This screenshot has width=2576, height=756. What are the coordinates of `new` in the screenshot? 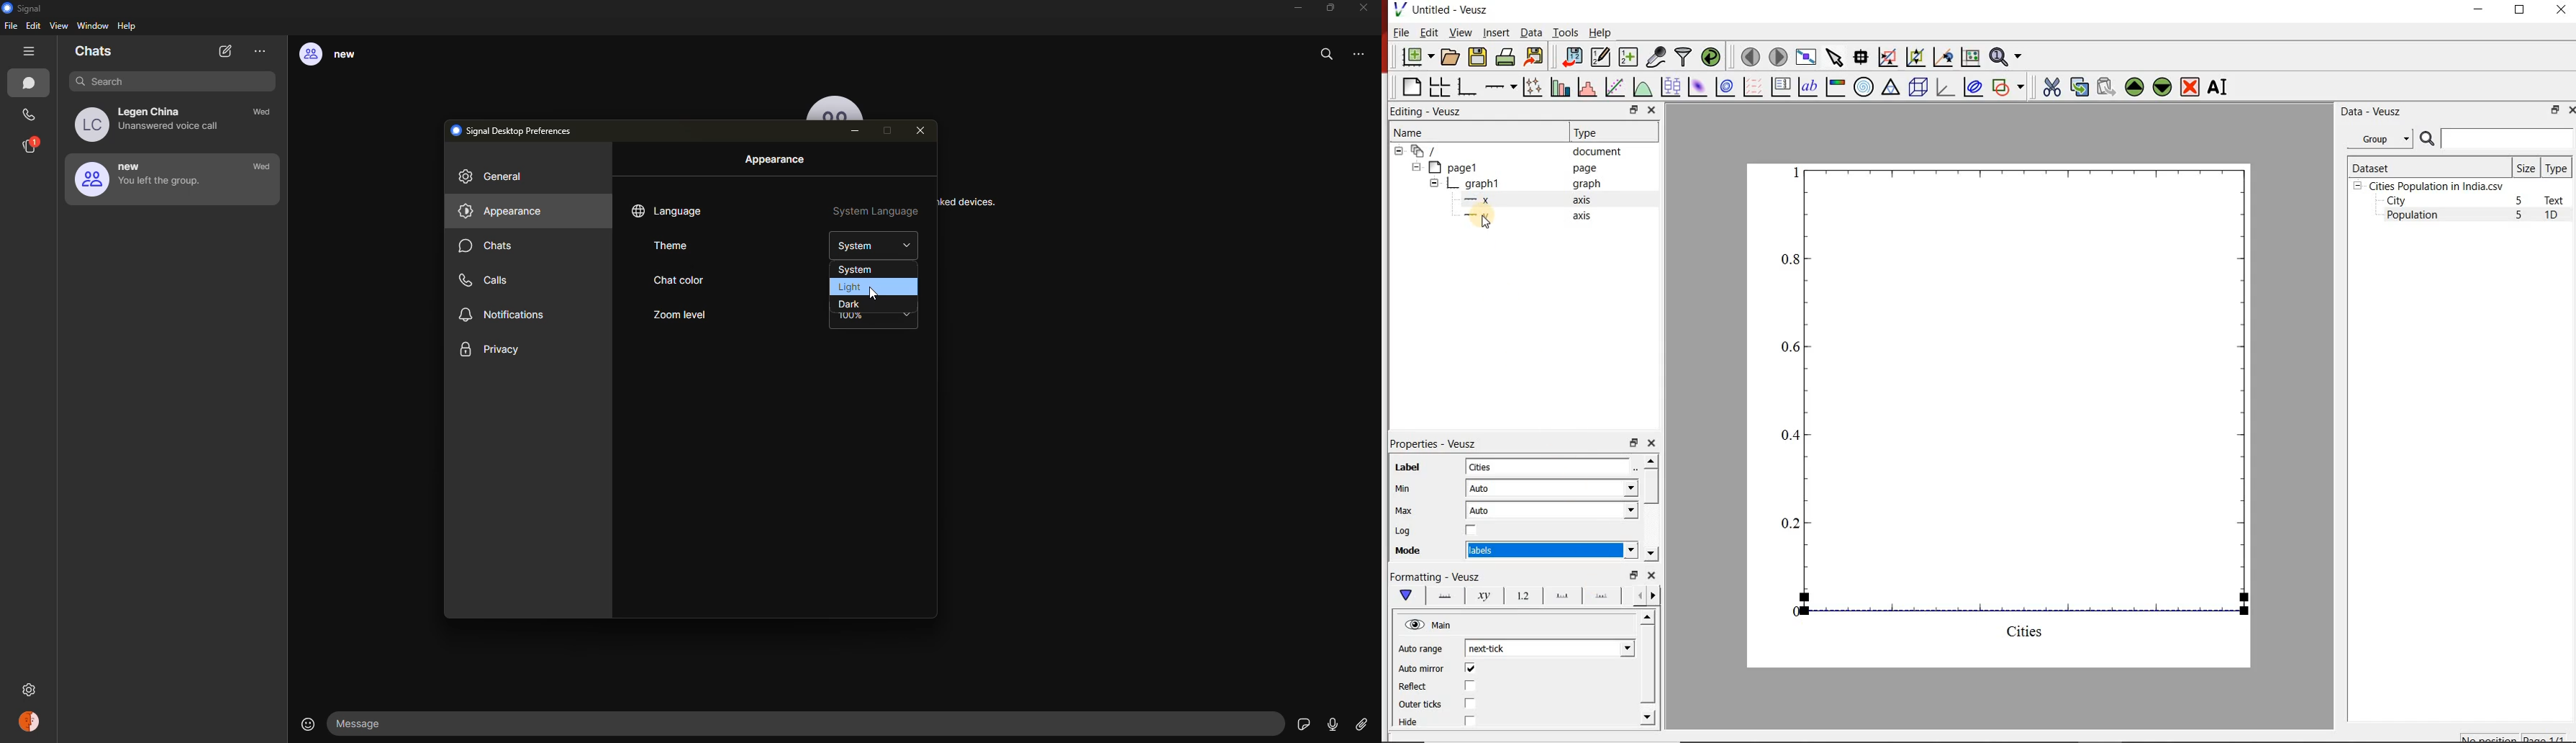 It's located at (339, 55).